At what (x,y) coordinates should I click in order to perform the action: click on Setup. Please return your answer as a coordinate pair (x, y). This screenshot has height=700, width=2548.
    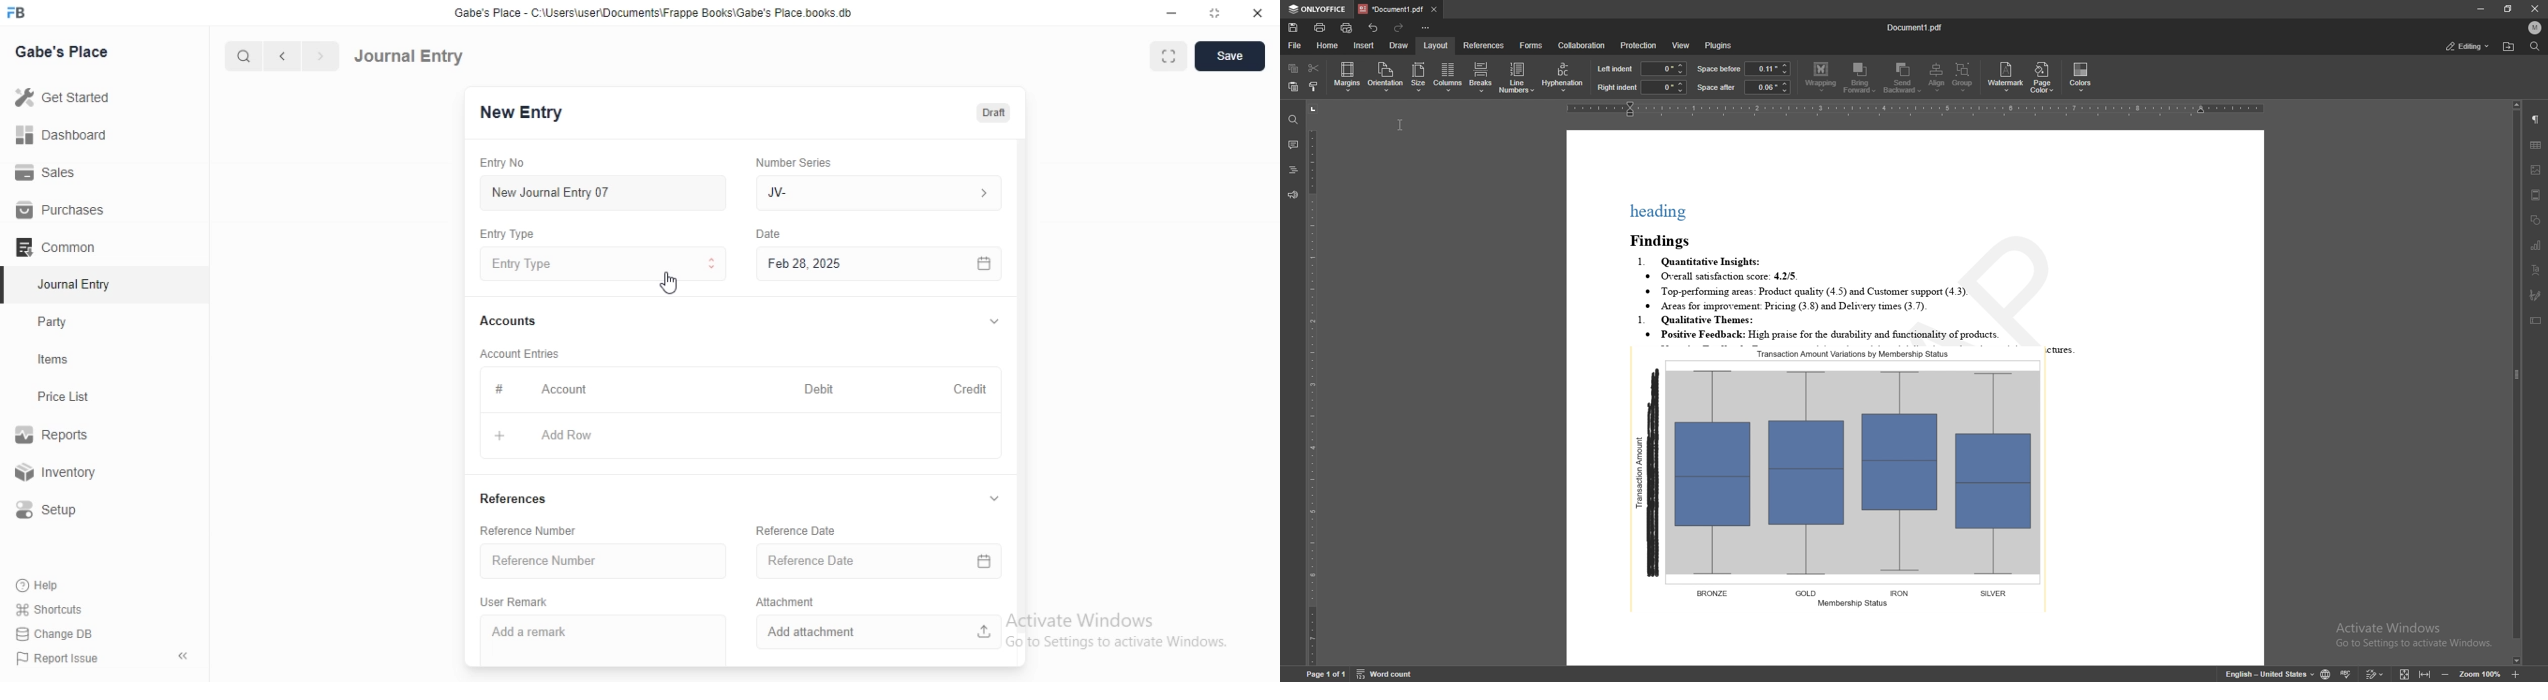
    Looking at the image, I should click on (54, 510).